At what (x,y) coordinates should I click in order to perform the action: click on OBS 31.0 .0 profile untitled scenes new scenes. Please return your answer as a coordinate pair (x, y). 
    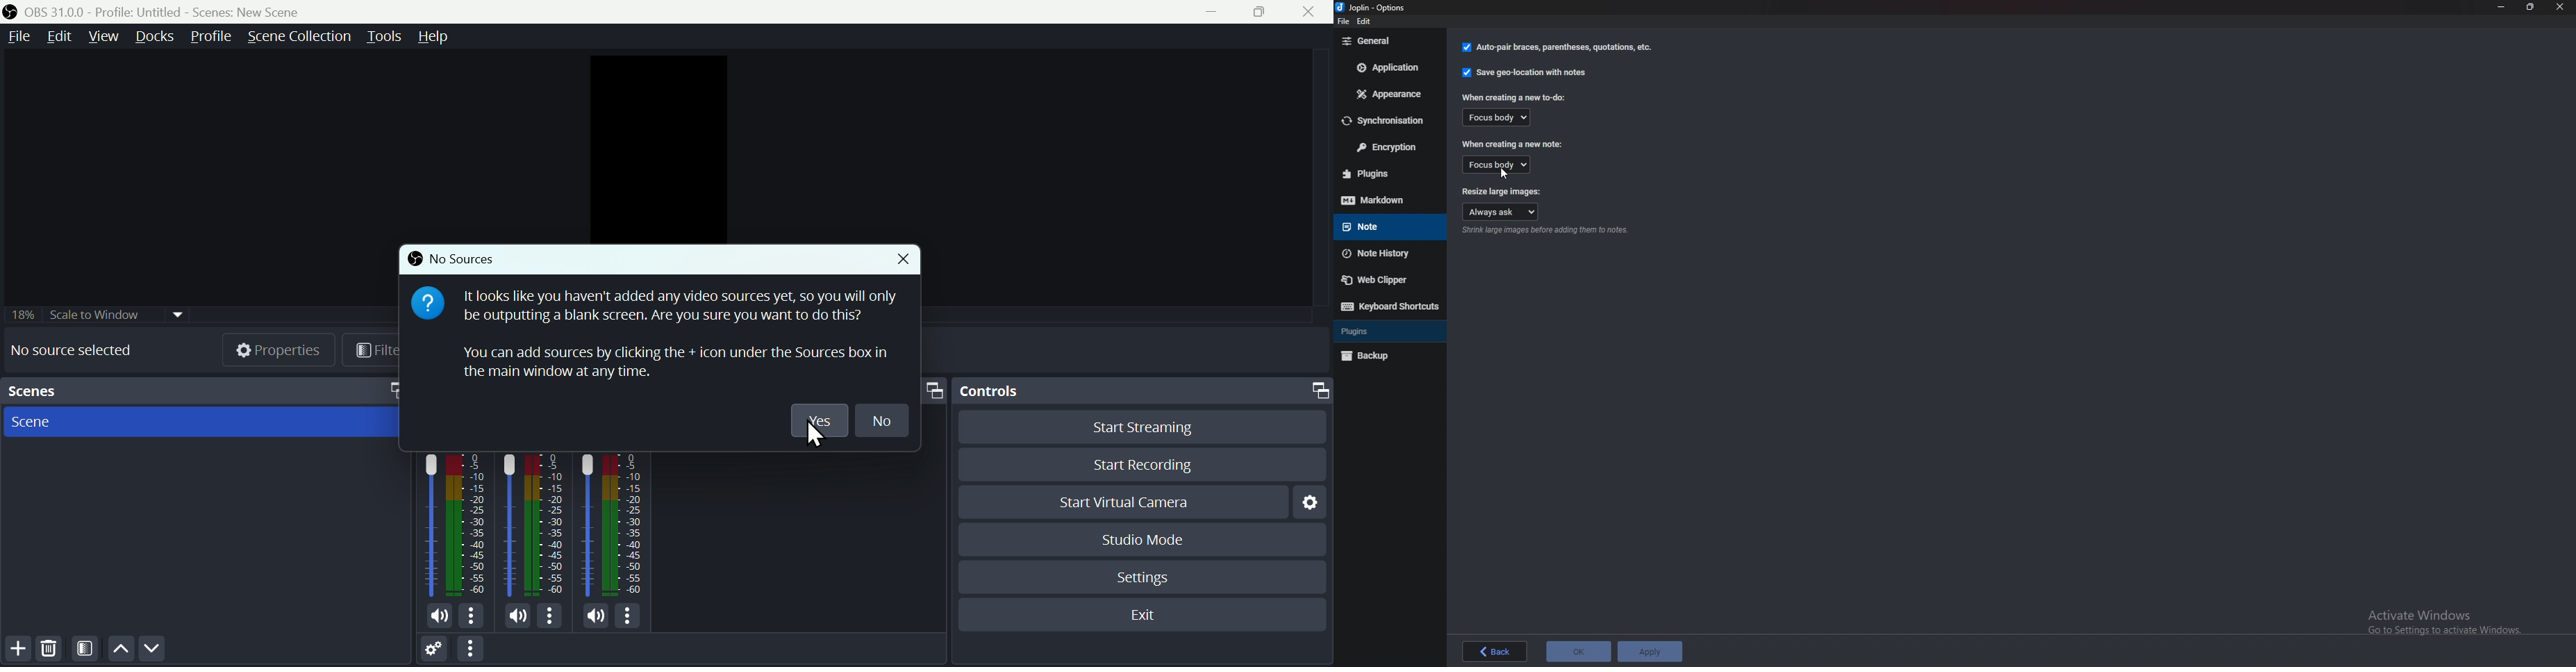
    Looking at the image, I should click on (158, 12).